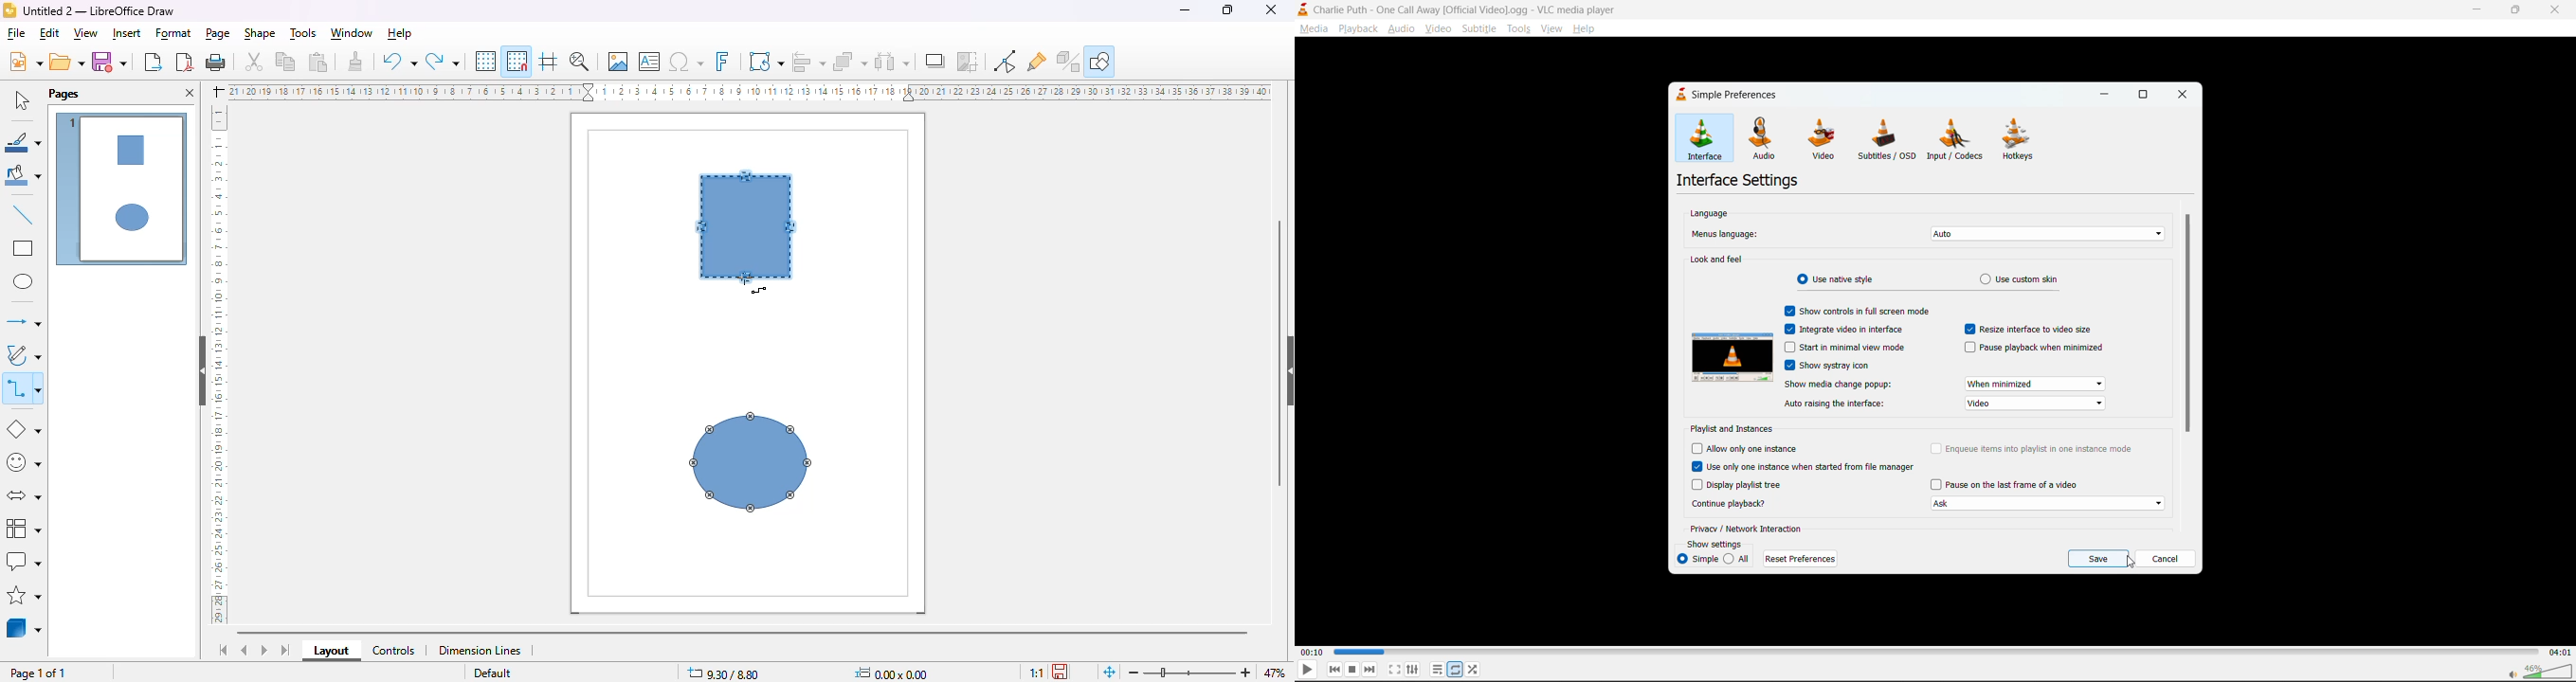 The height and width of the screenshot is (700, 2576). Describe the element at coordinates (1699, 138) in the screenshot. I see `interface` at that location.